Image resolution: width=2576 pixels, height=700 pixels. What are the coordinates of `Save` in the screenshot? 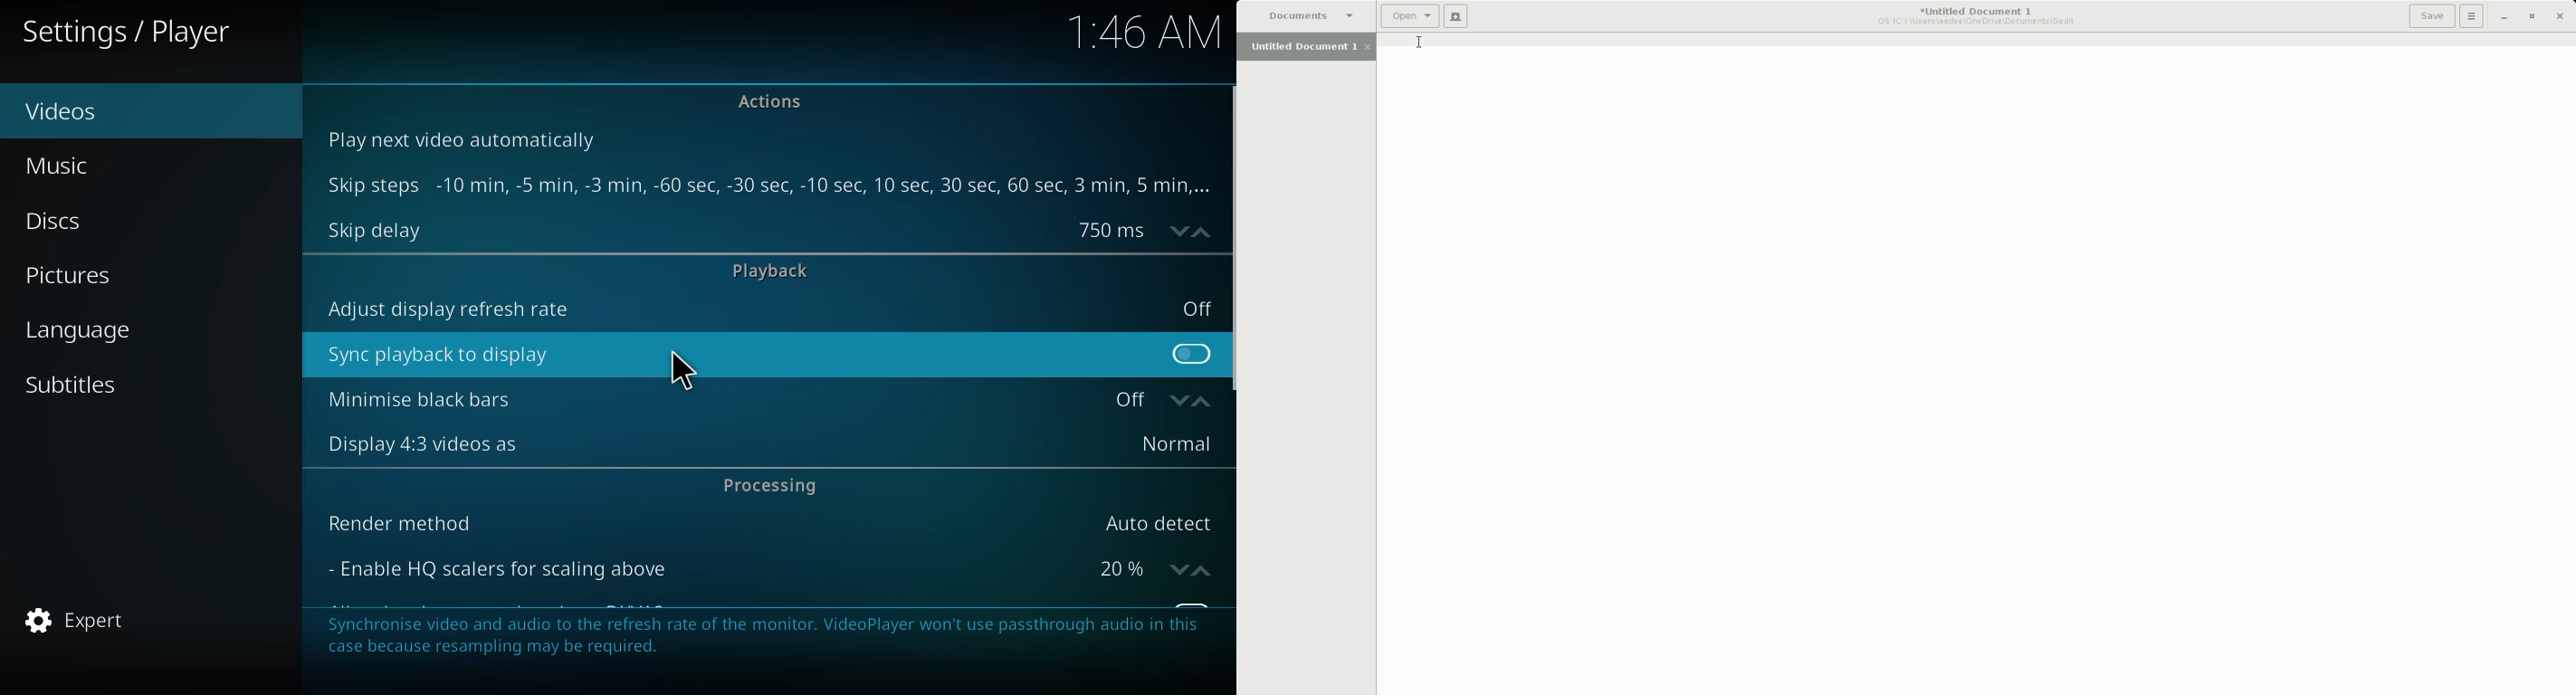 It's located at (2433, 15).